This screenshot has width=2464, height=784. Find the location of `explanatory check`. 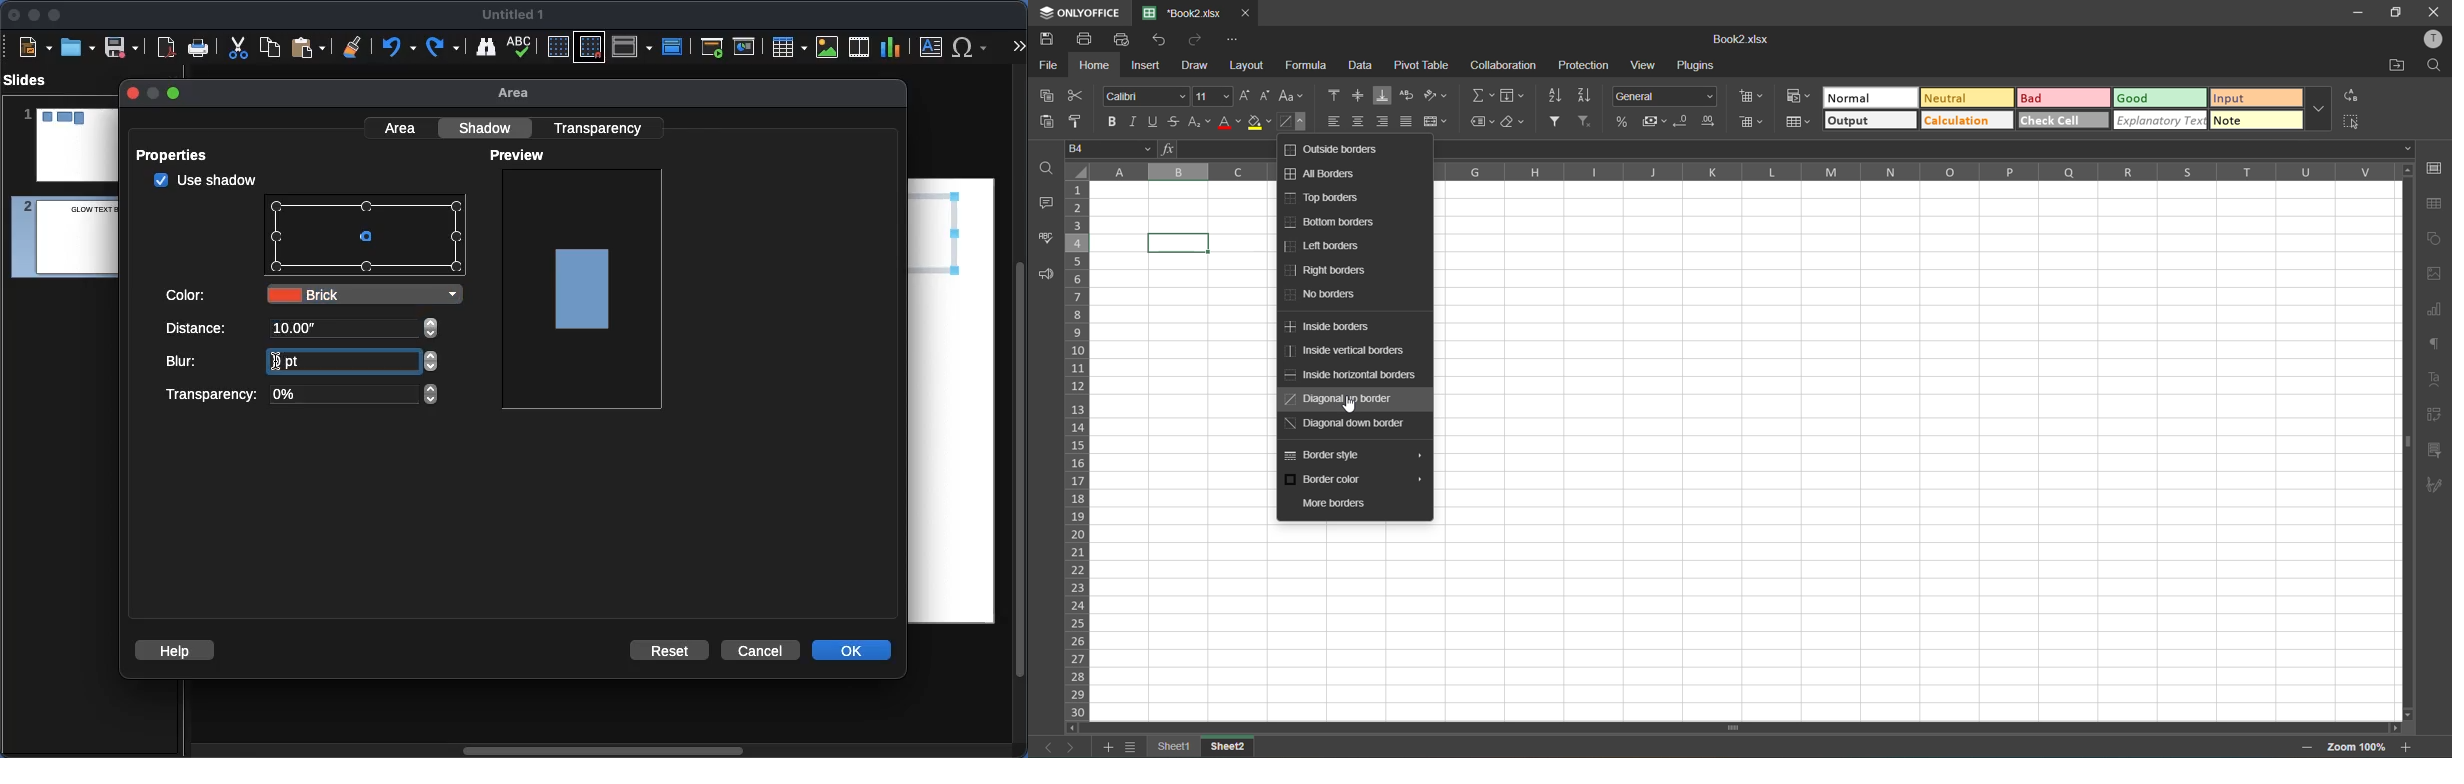

explanatory check is located at coordinates (2160, 119).